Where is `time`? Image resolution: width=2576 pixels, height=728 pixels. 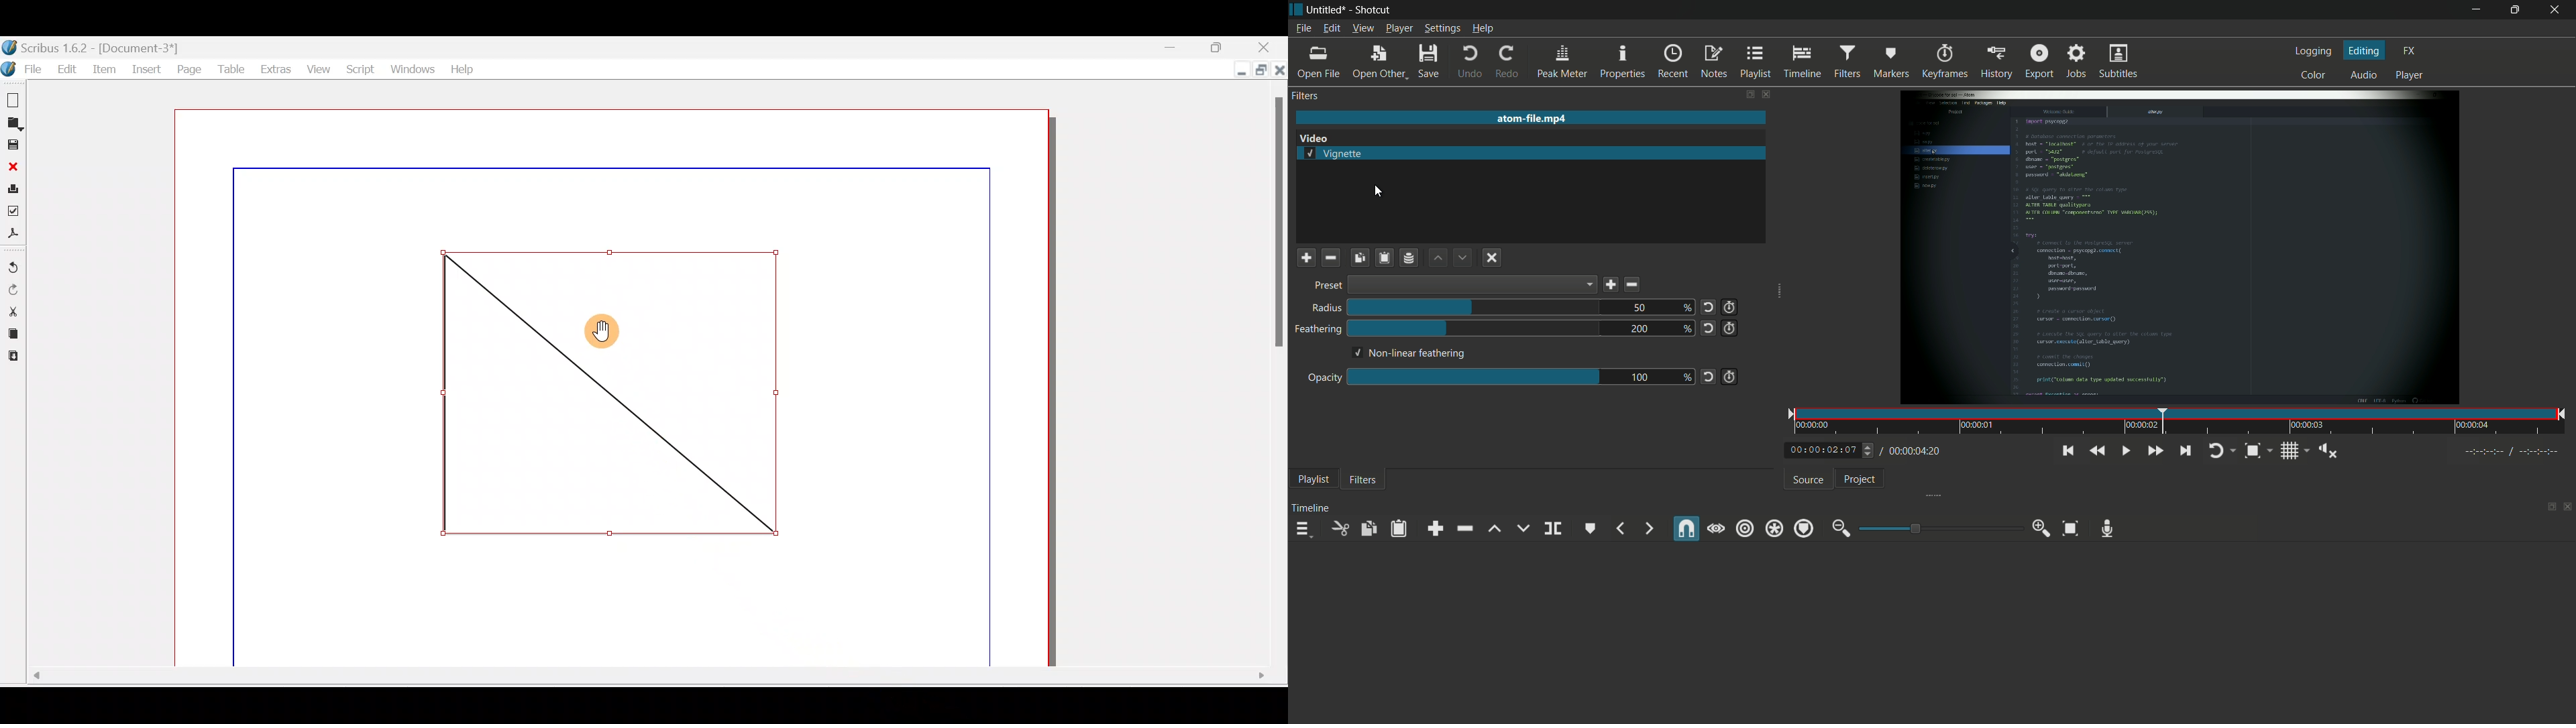
time is located at coordinates (2182, 422).